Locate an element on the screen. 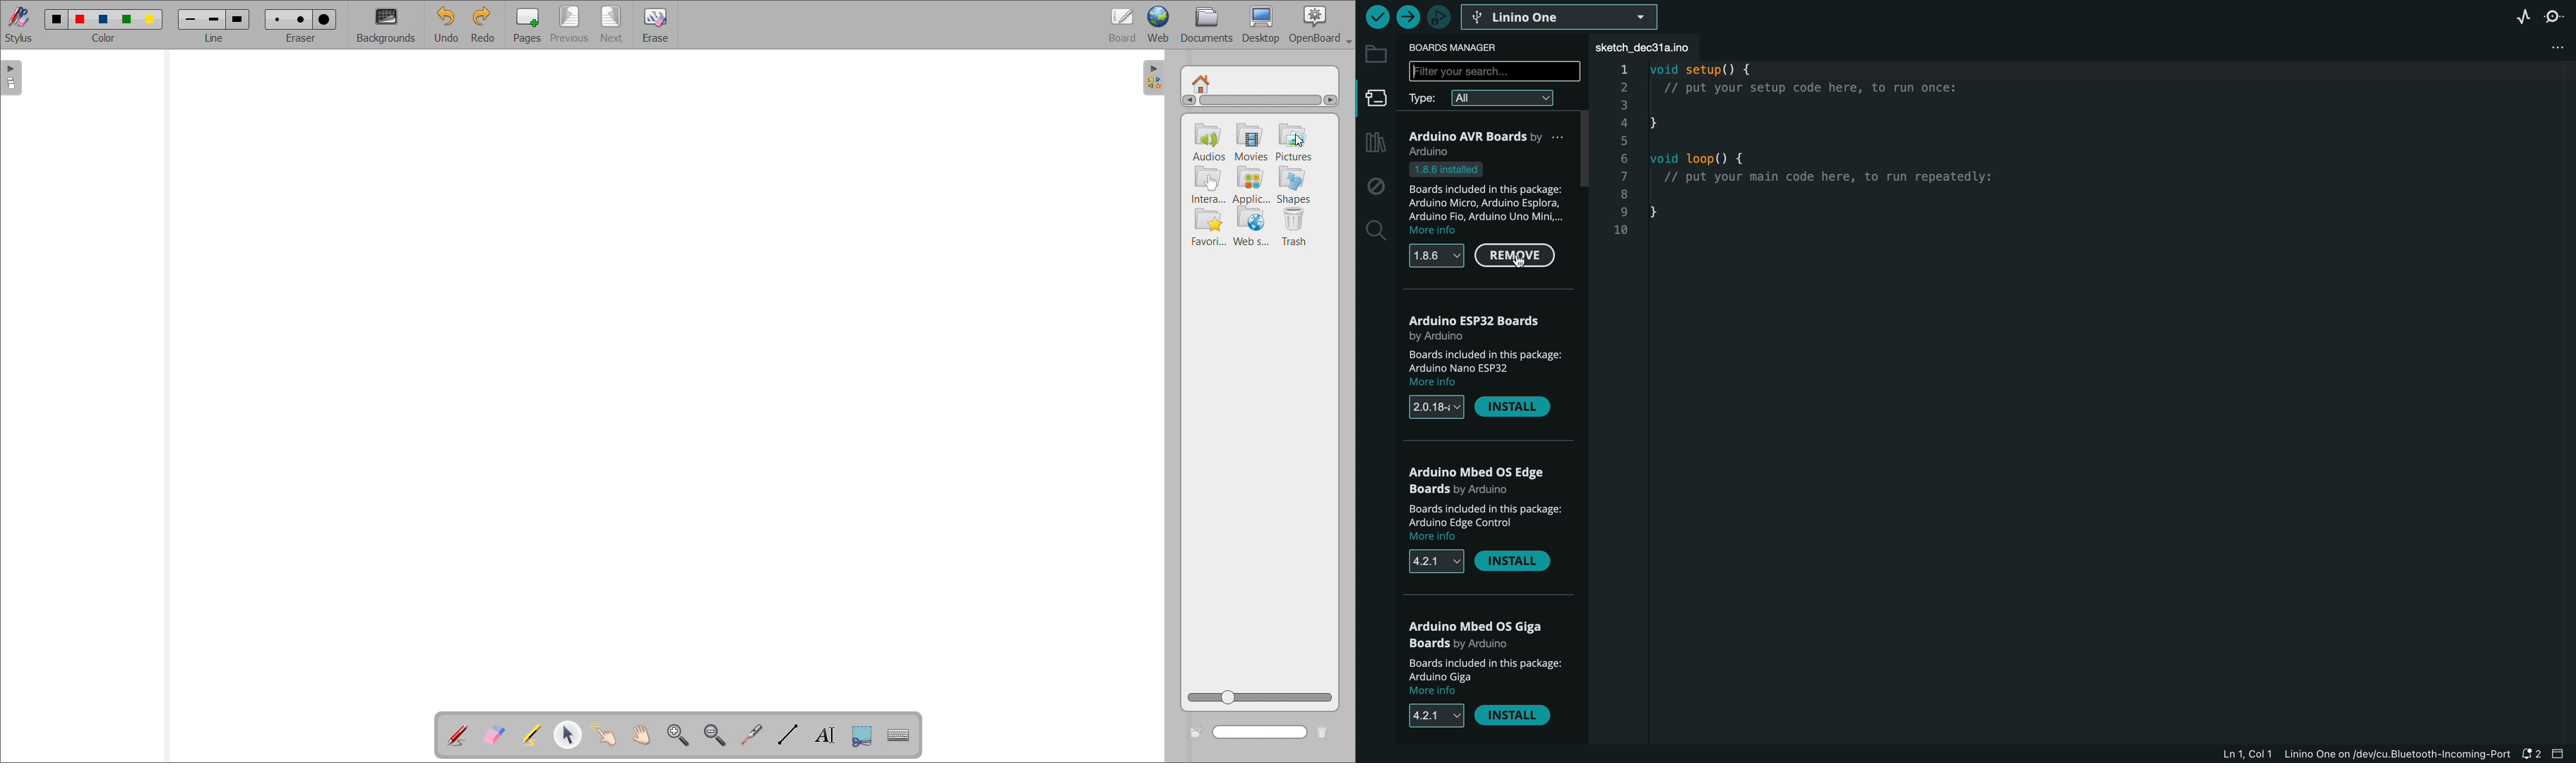  folder is located at coordinates (1377, 56).